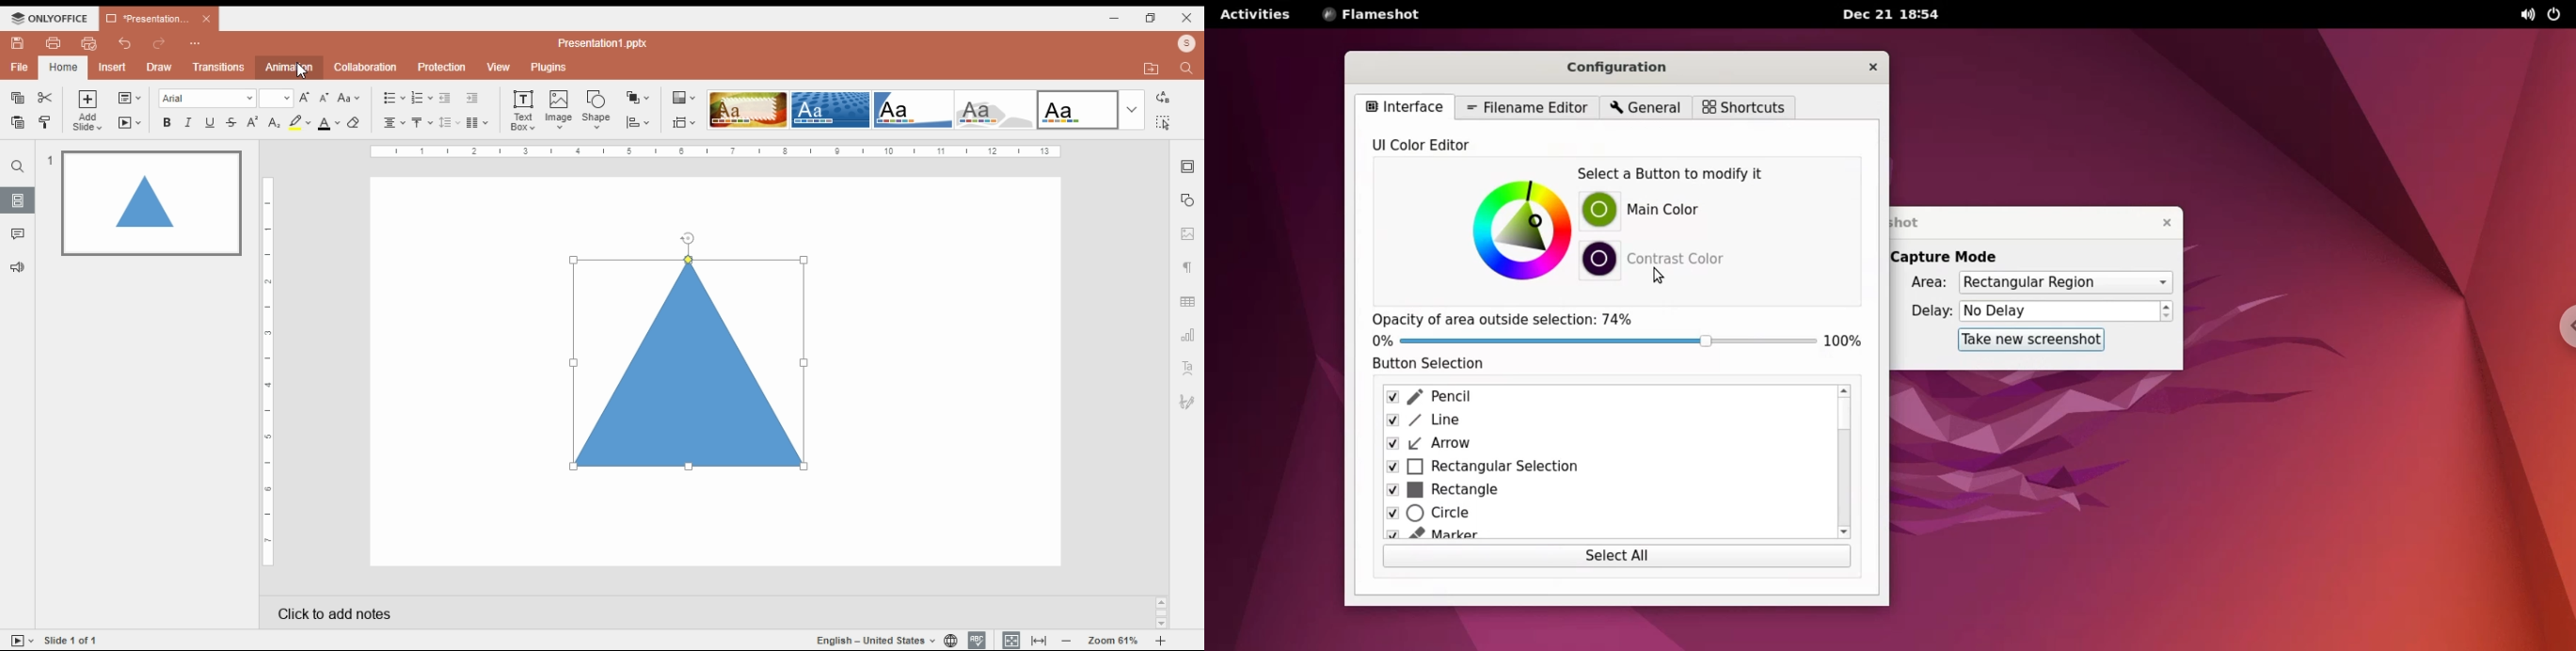 The image size is (2576, 672). I want to click on find, so click(1185, 69).